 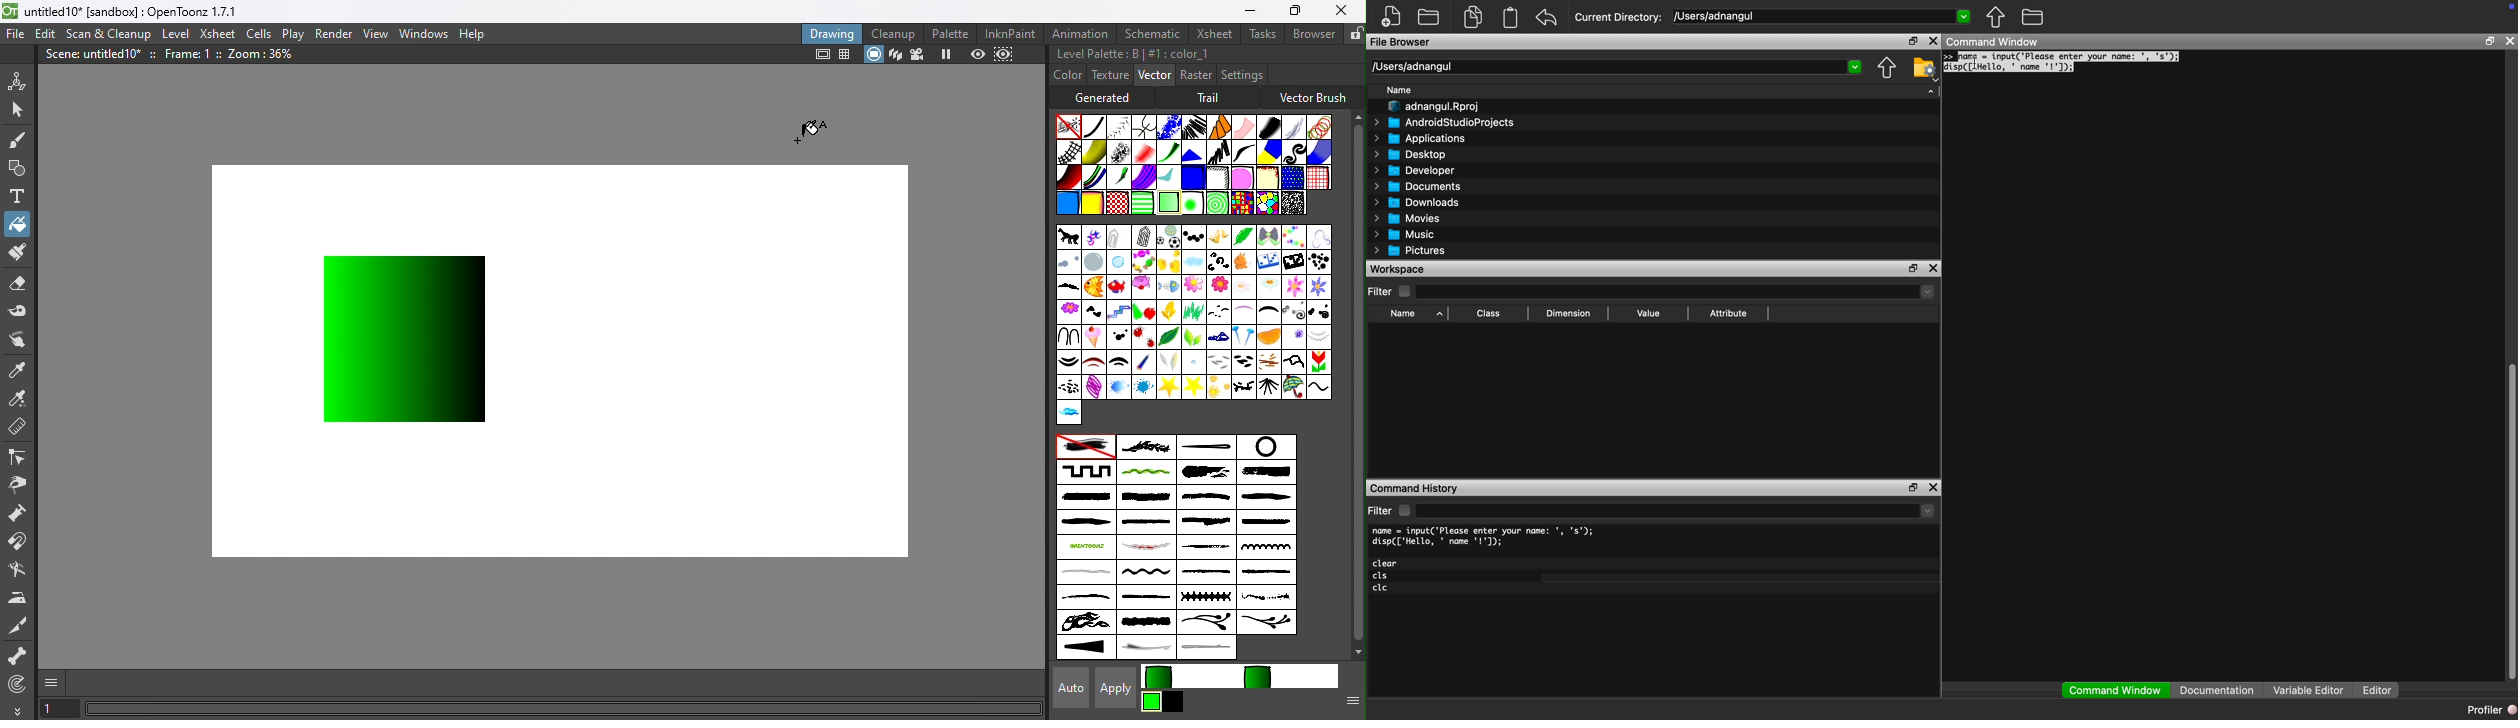 What do you see at coordinates (1193, 126) in the screenshot?
I see `Dashes` at bounding box center [1193, 126].